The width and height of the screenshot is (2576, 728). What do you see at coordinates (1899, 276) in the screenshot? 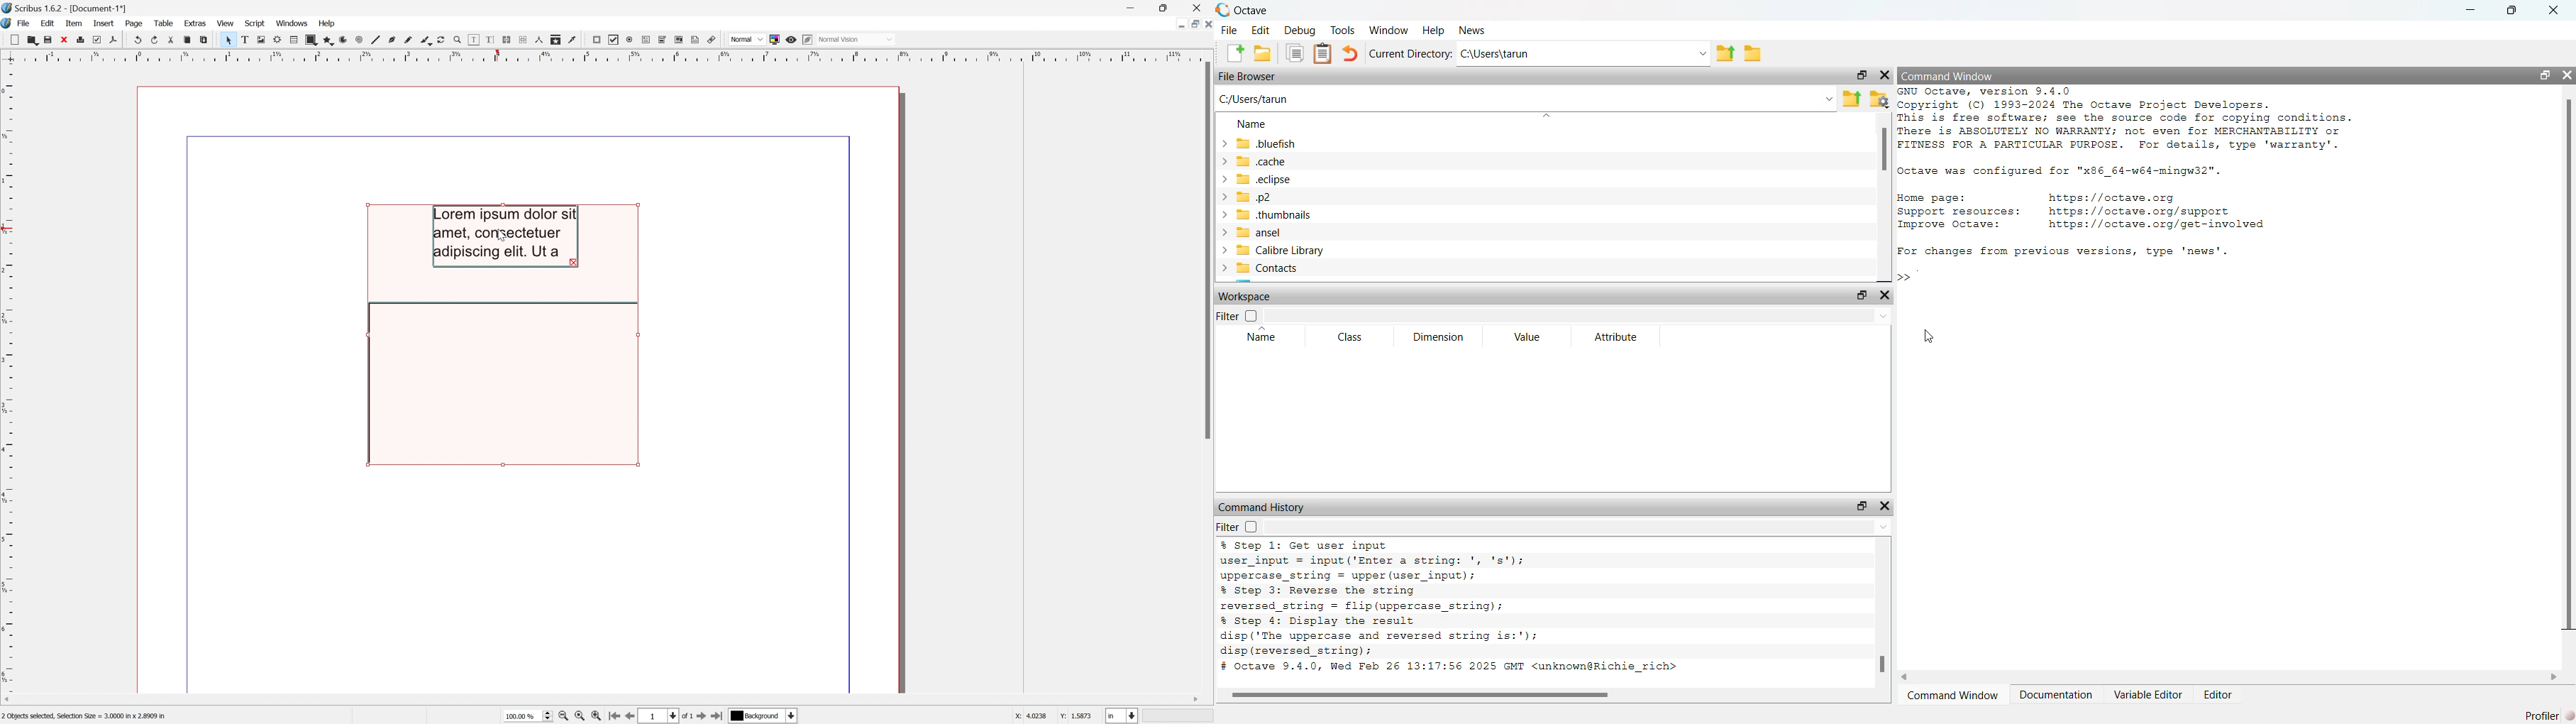
I see `prompt cursor` at bounding box center [1899, 276].